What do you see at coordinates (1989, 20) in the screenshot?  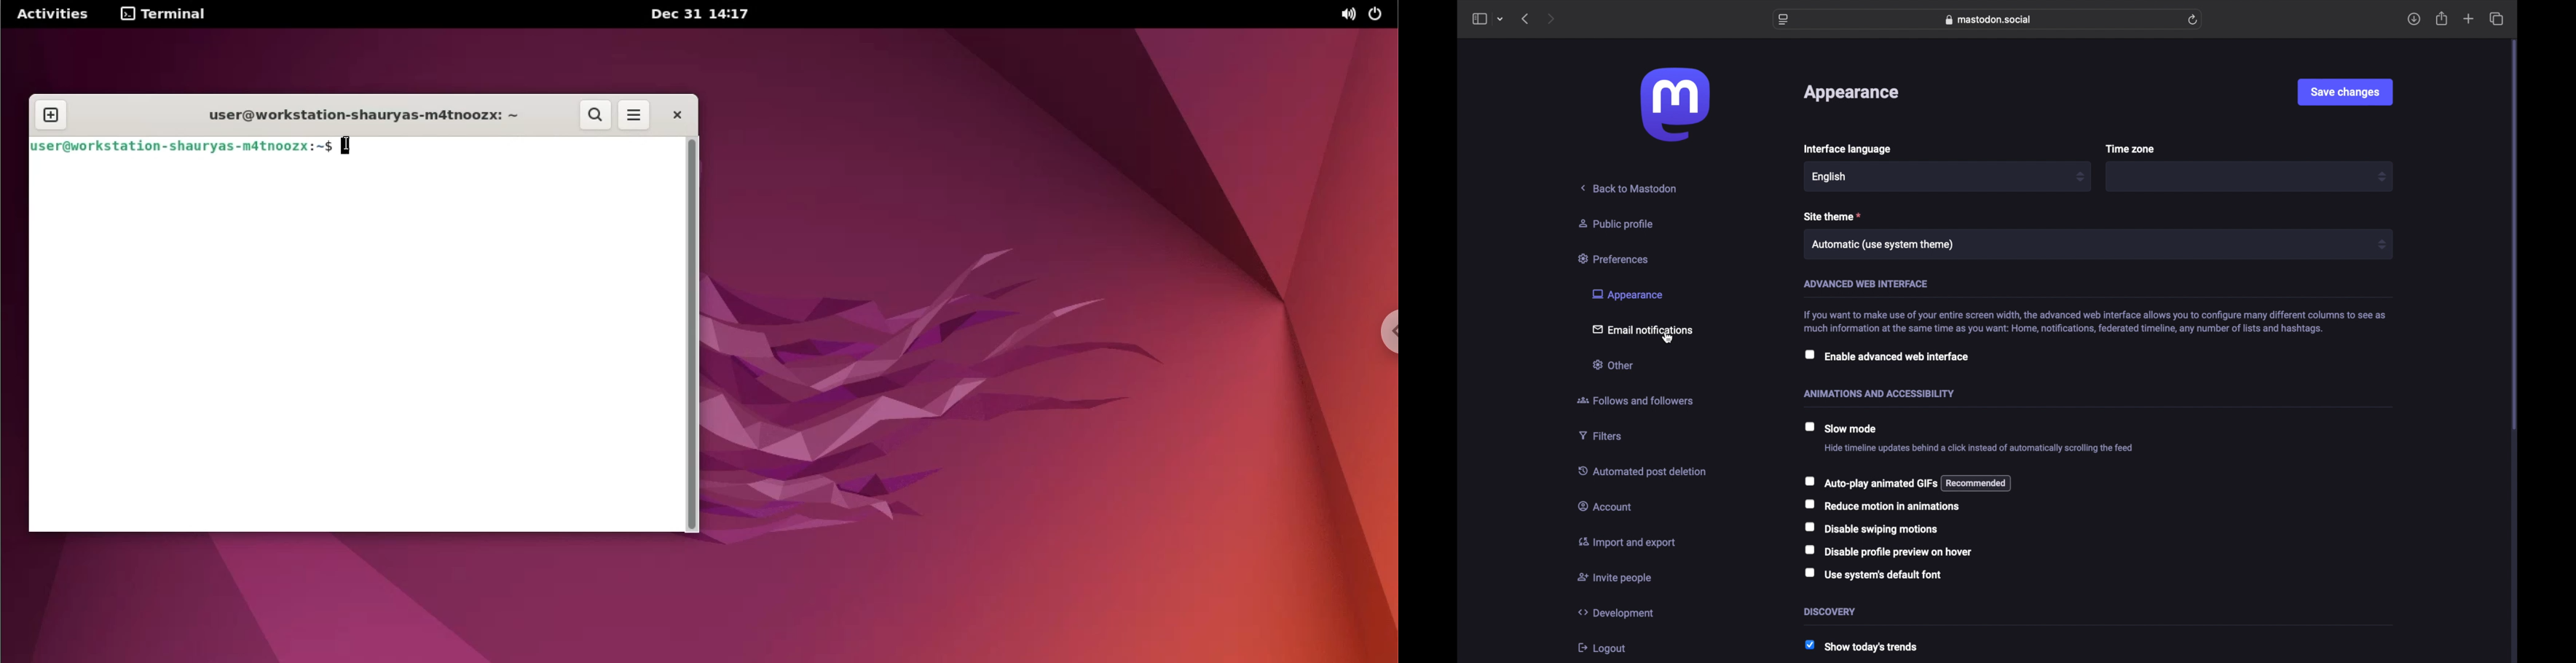 I see `web address` at bounding box center [1989, 20].